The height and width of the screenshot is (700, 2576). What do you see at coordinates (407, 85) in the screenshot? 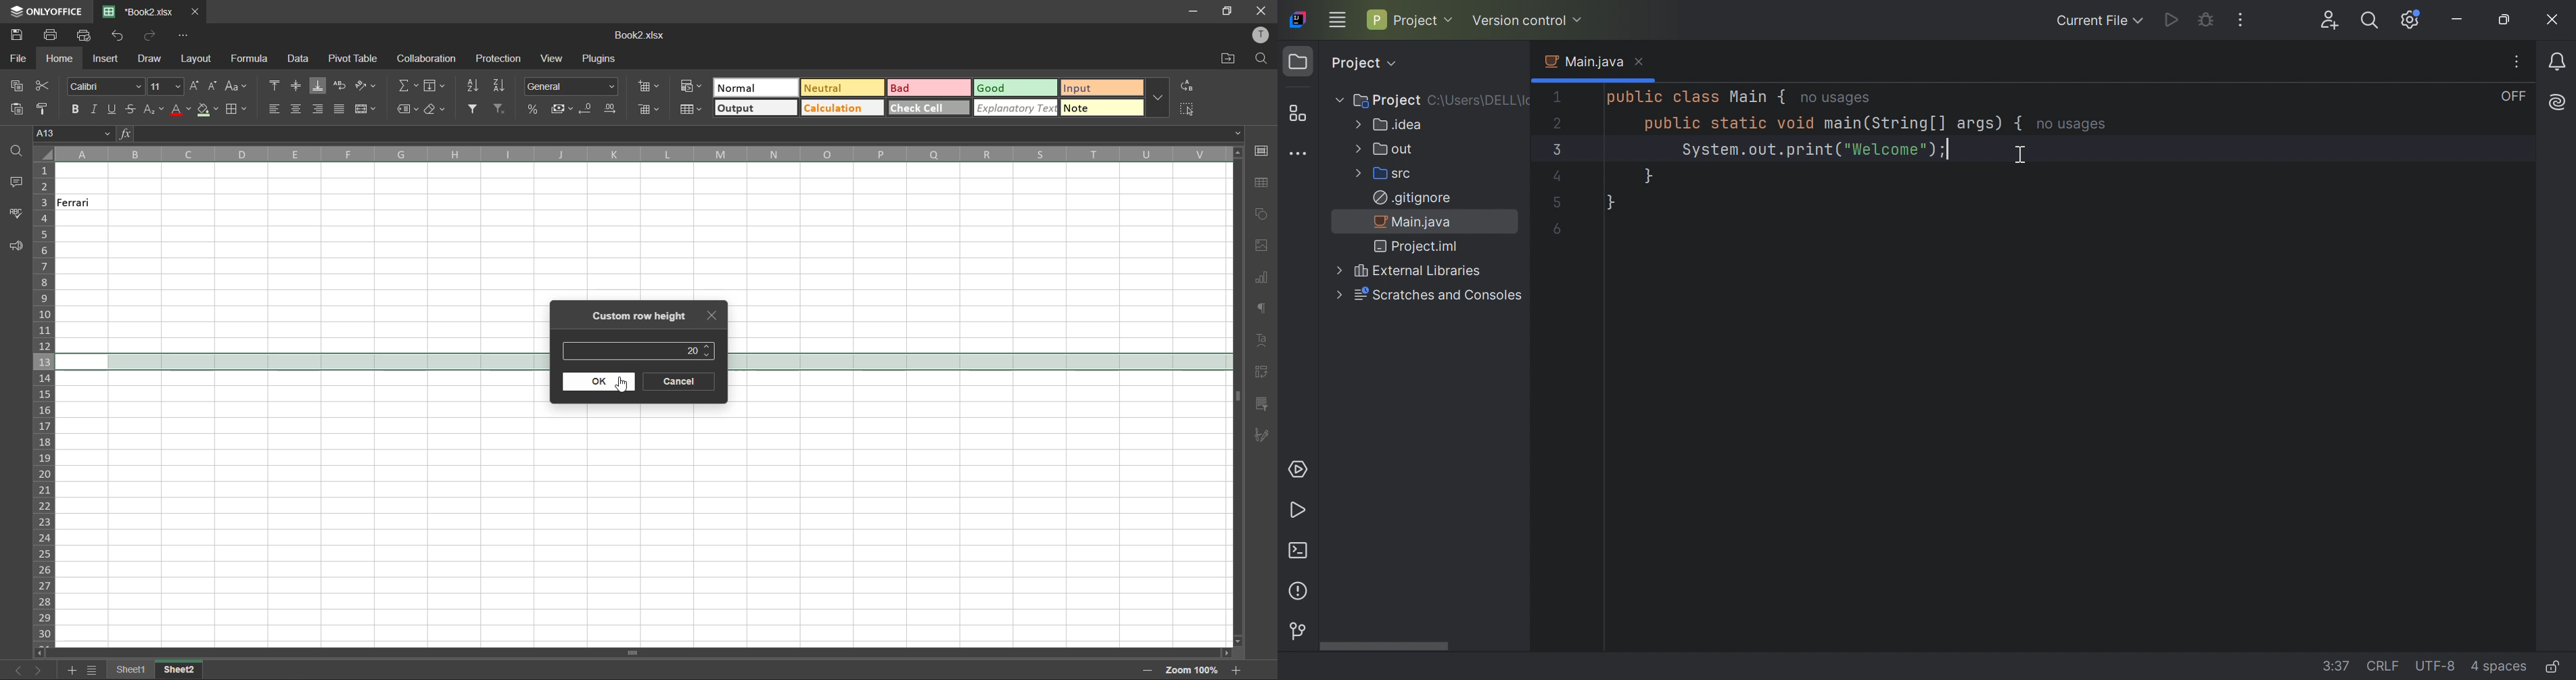
I see `summation` at bounding box center [407, 85].